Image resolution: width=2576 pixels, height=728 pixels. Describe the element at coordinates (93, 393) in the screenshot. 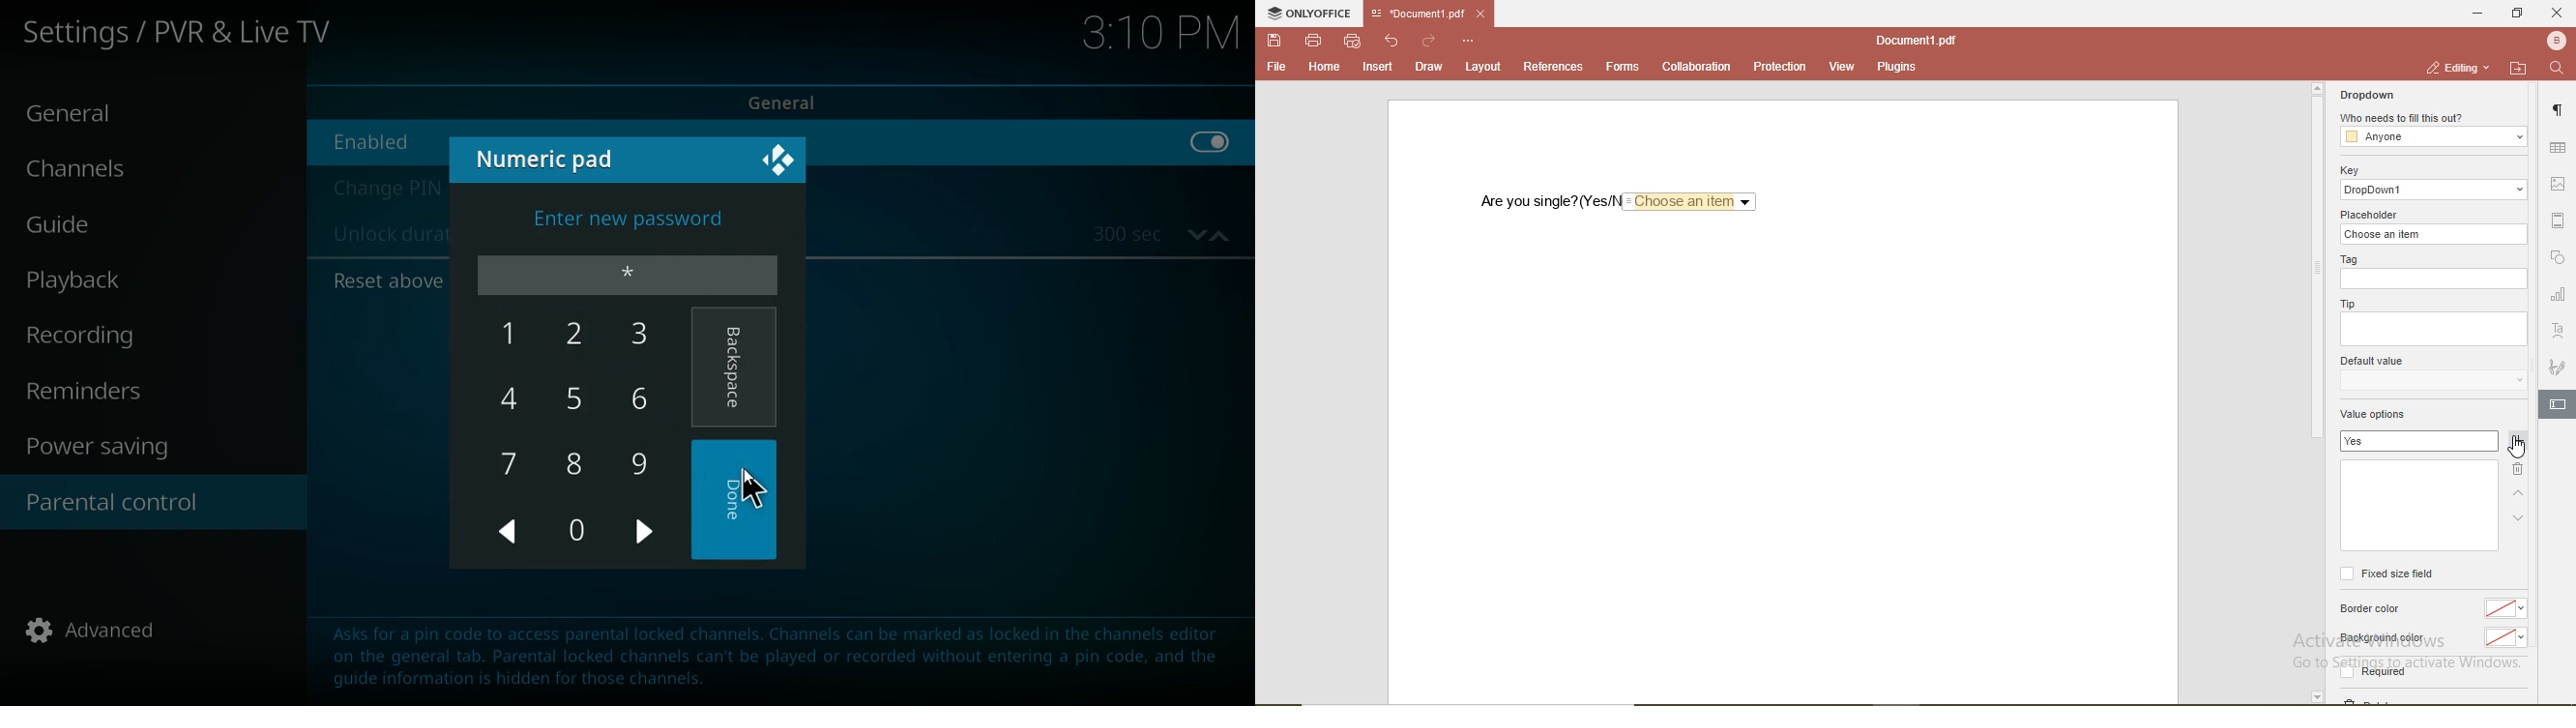

I see `reminders` at that location.